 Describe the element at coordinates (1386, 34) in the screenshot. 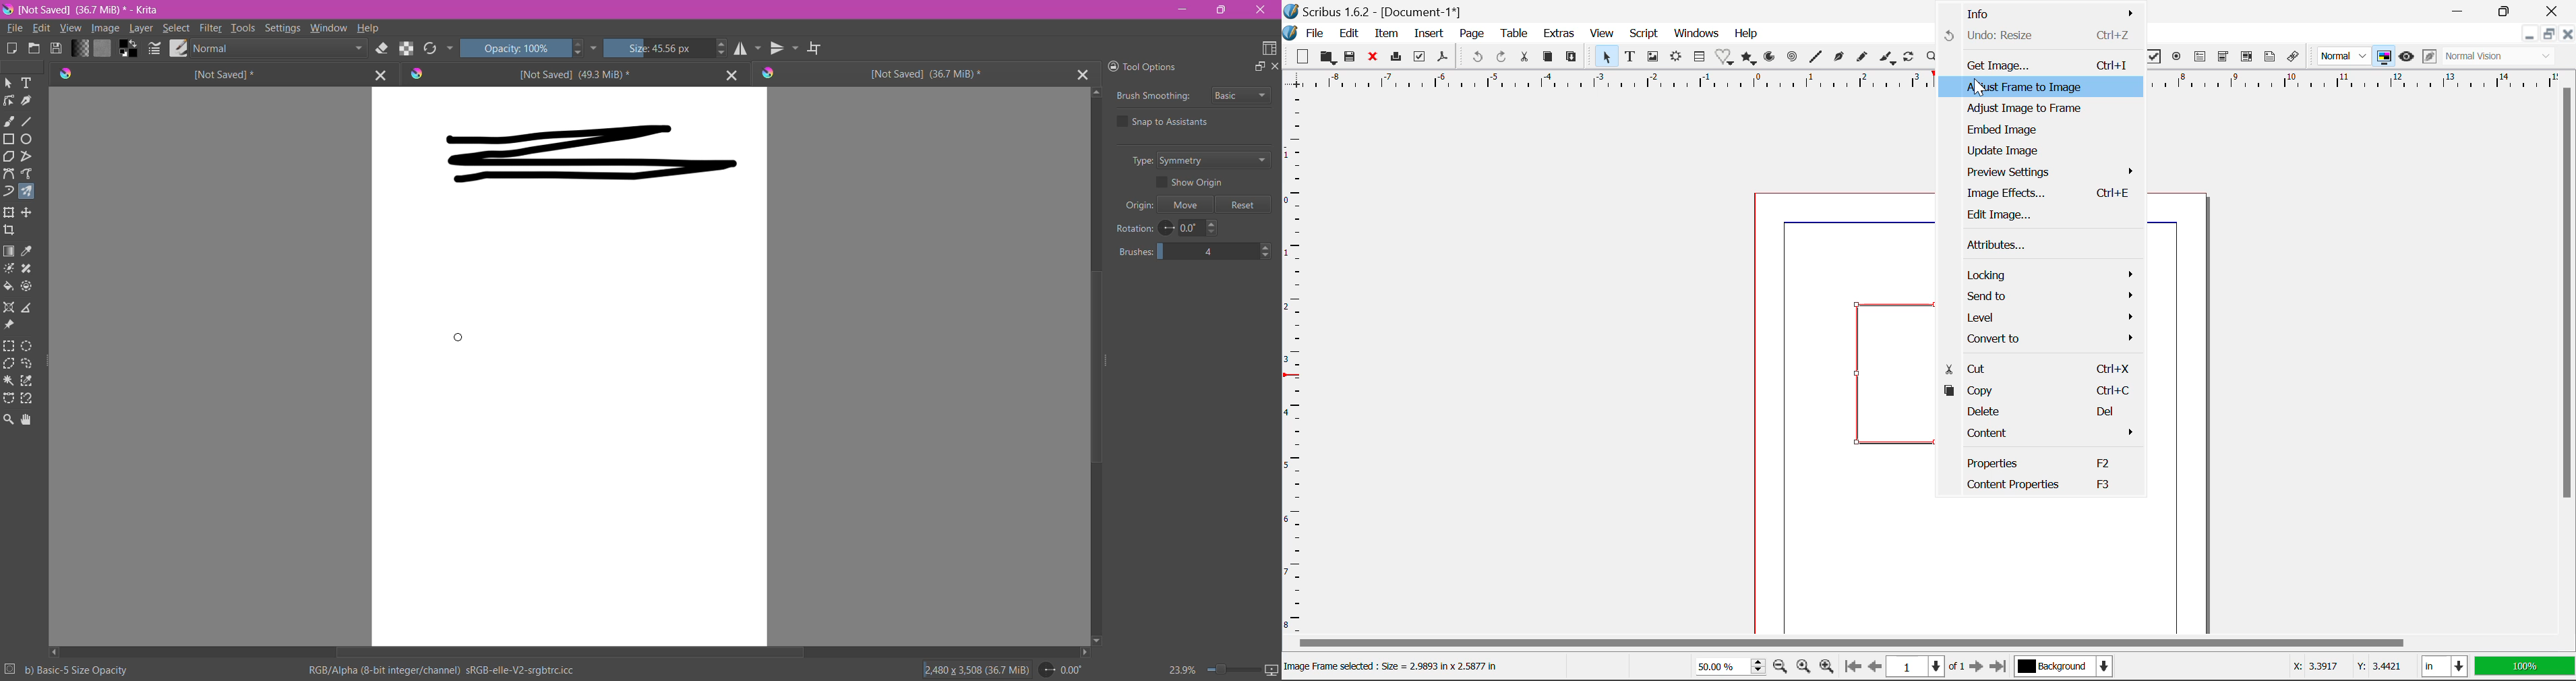

I see `Item` at that location.